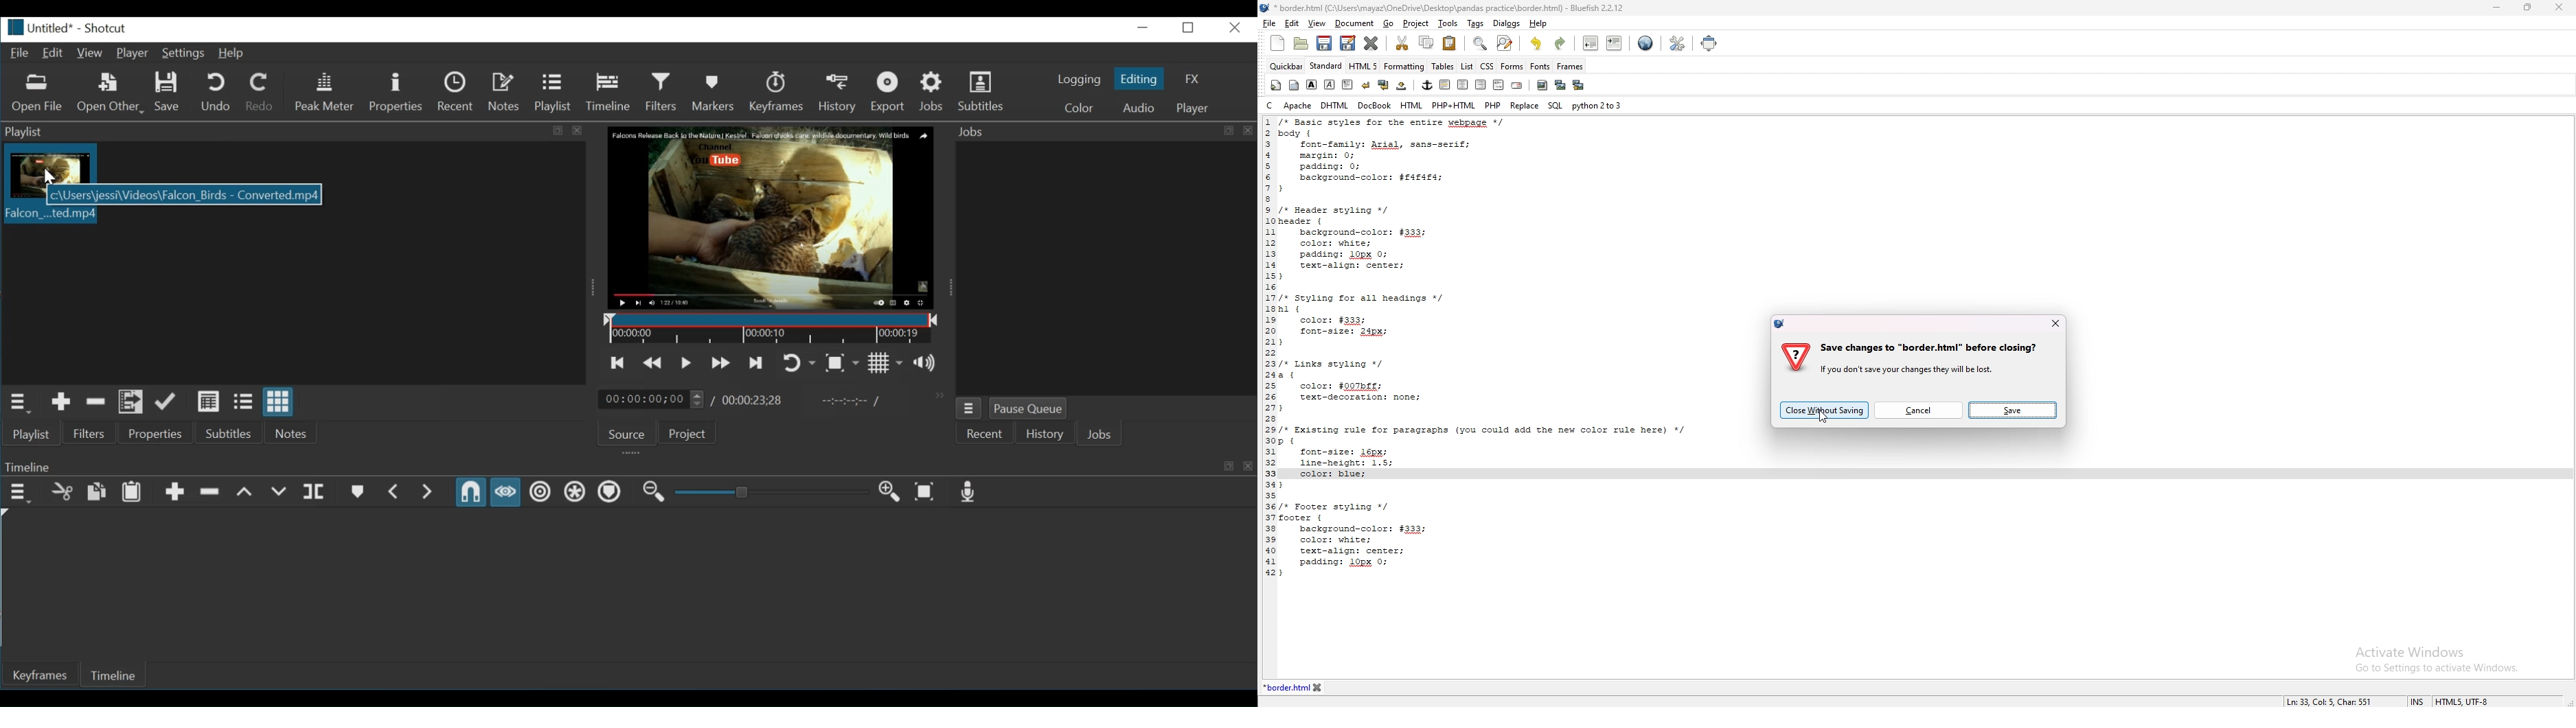 The image size is (2576, 728). Describe the element at coordinates (1427, 84) in the screenshot. I see `anchor` at that location.